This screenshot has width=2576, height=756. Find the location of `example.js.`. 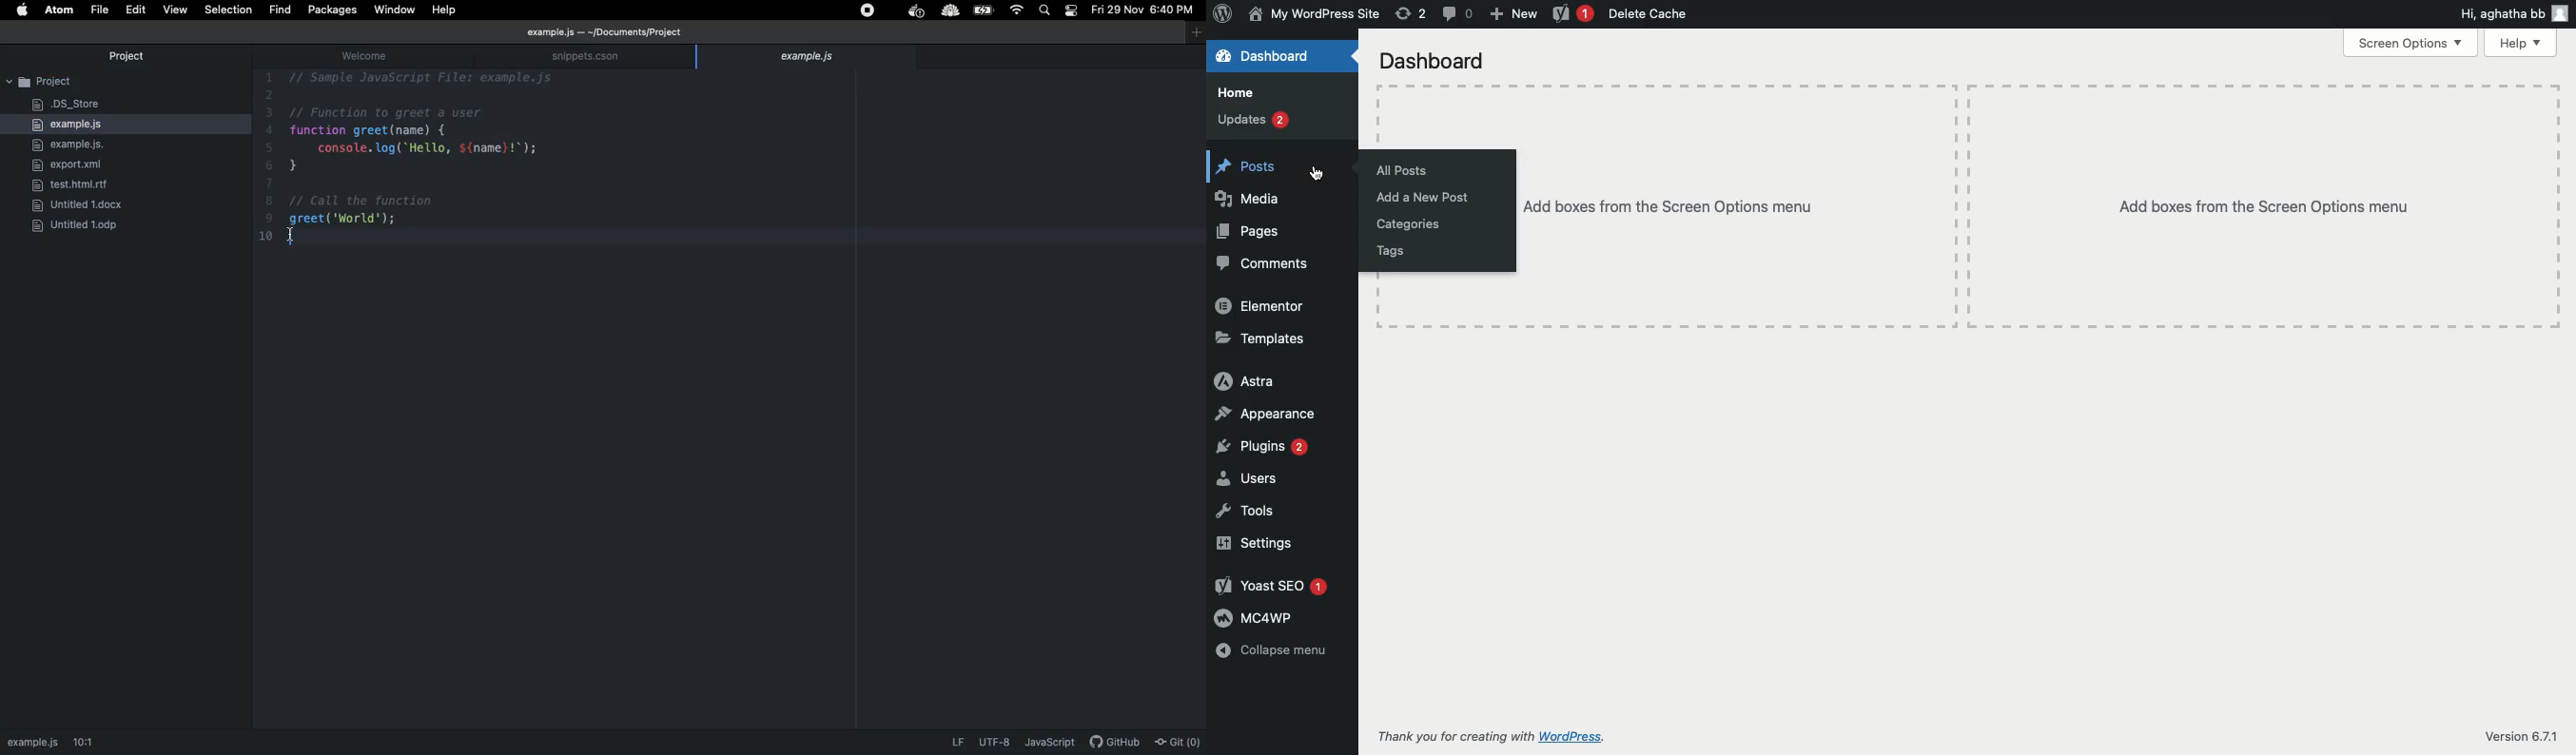

example.js. is located at coordinates (70, 145).